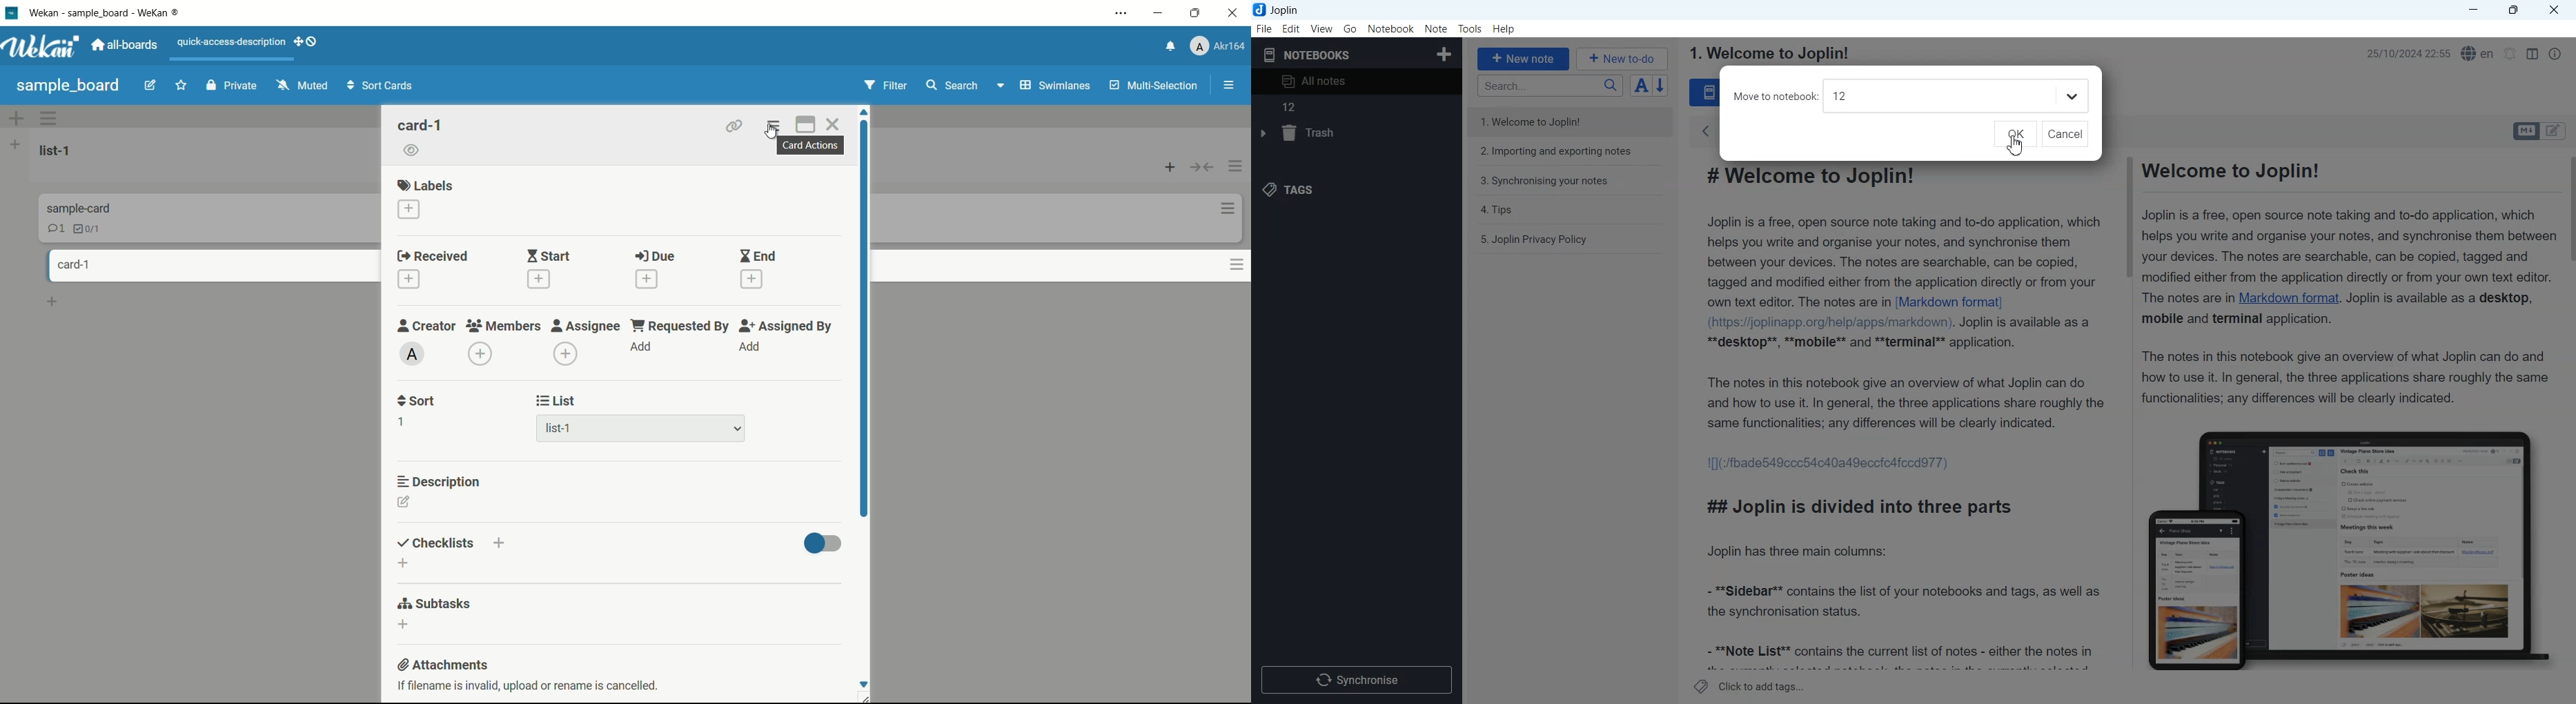 The width and height of the screenshot is (2576, 728). Describe the element at coordinates (482, 353) in the screenshot. I see `add member` at that location.